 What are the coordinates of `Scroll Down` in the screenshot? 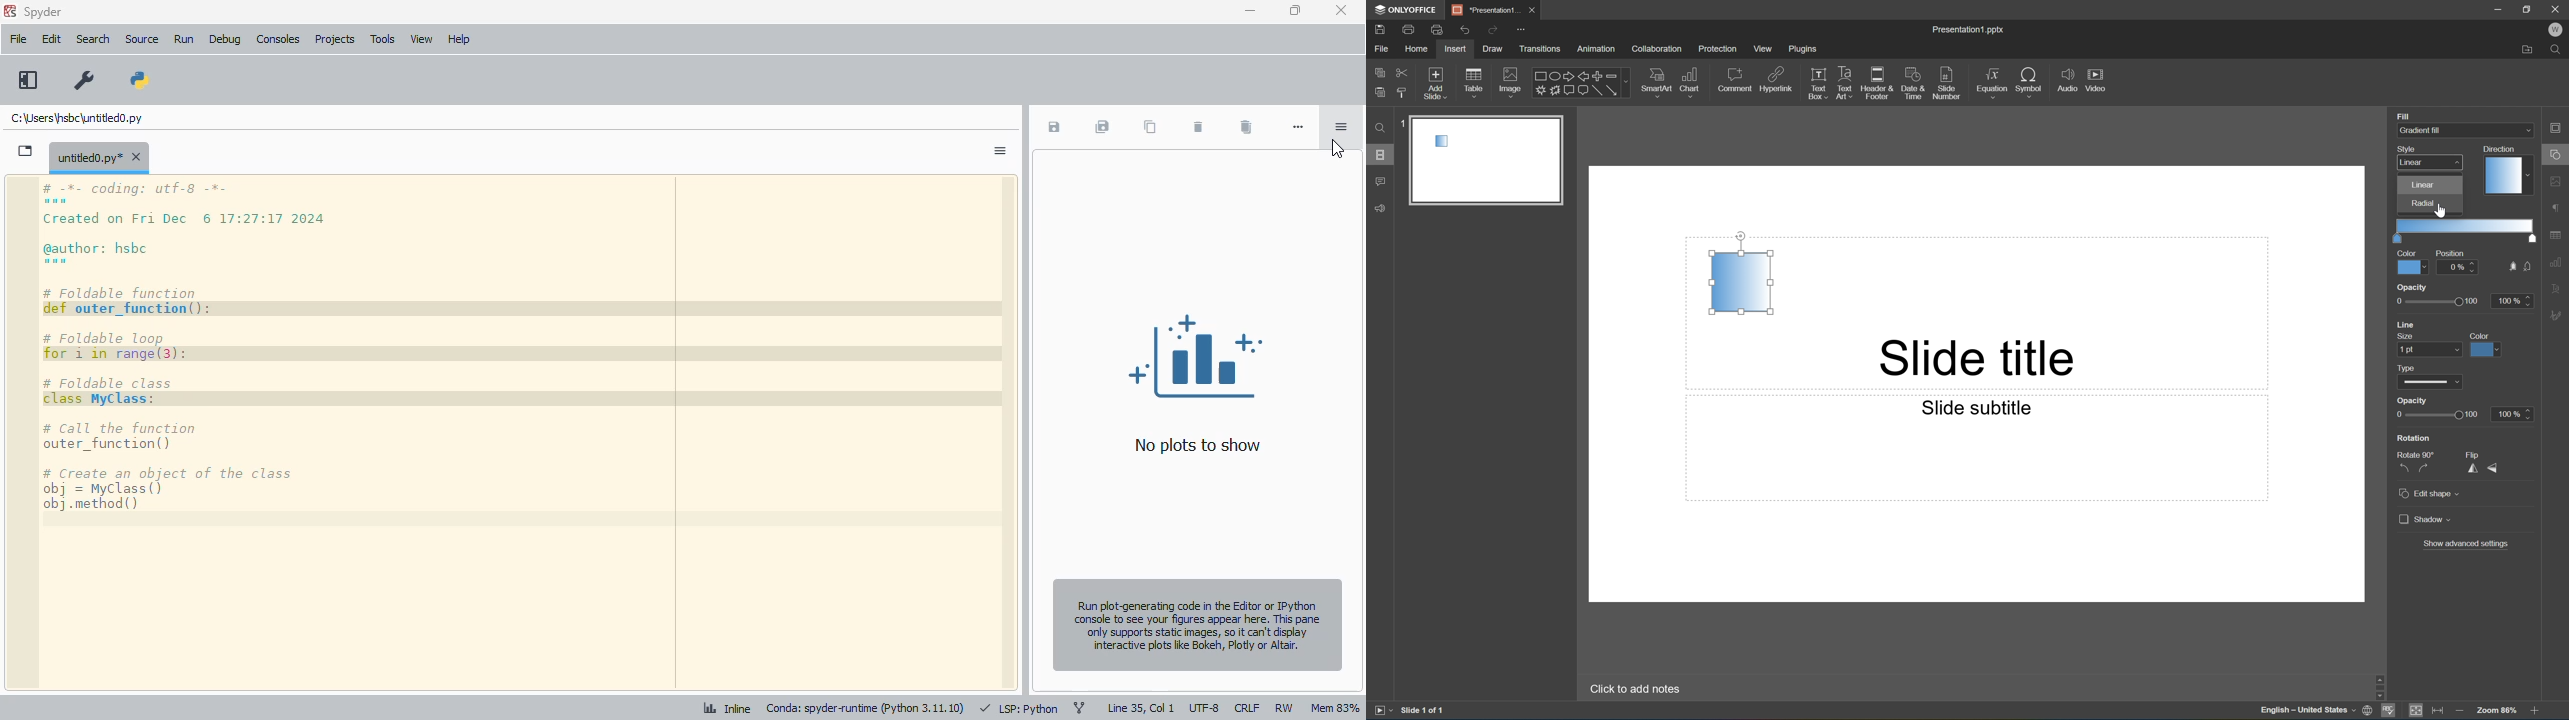 It's located at (2535, 697).